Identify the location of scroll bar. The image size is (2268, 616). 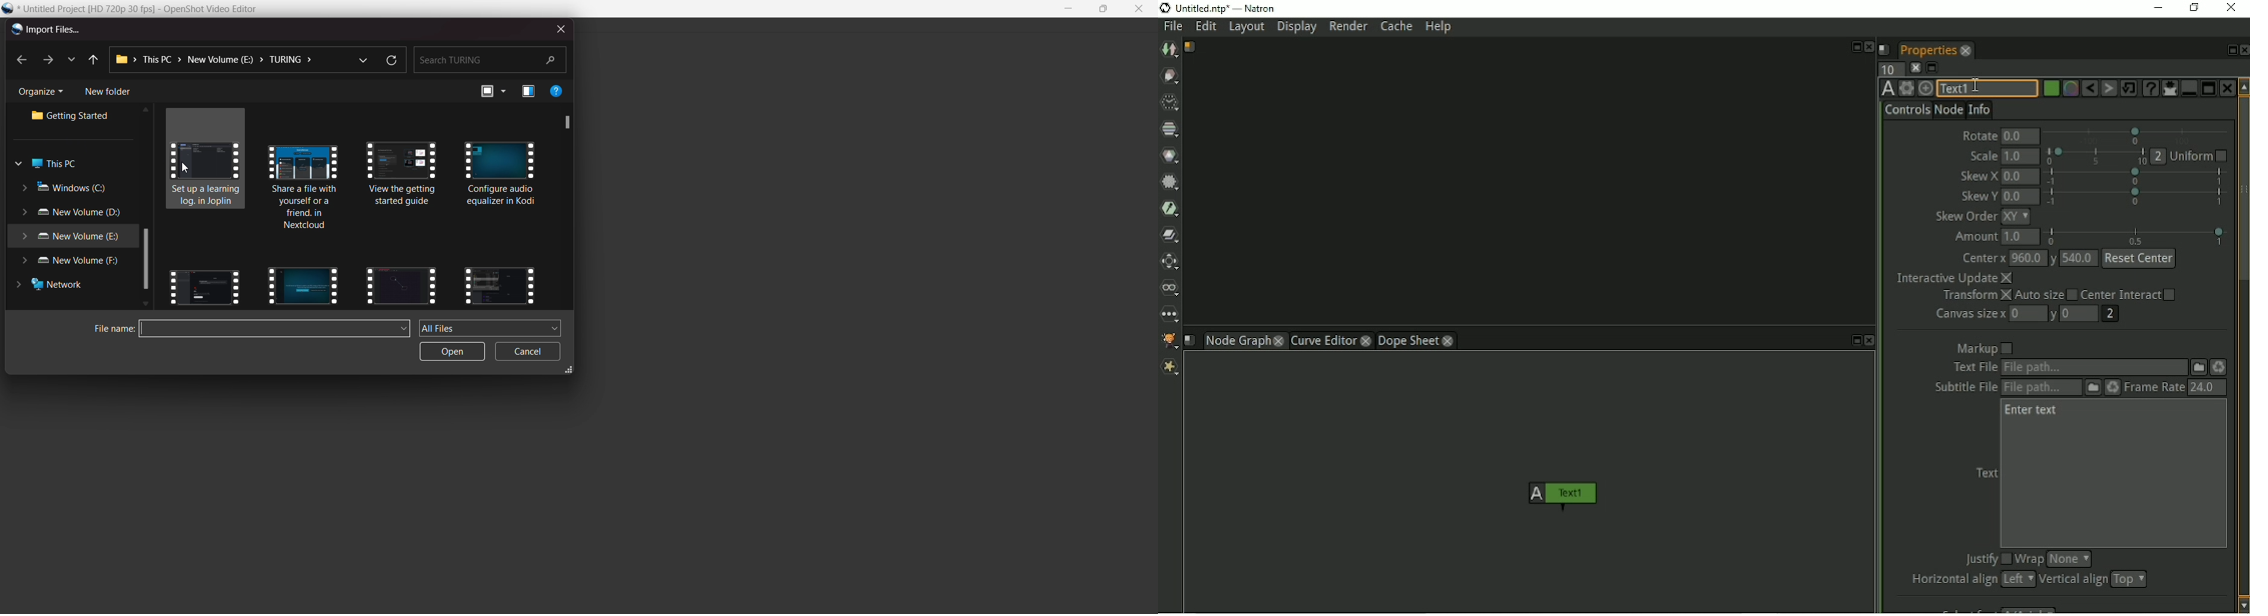
(564, 122).